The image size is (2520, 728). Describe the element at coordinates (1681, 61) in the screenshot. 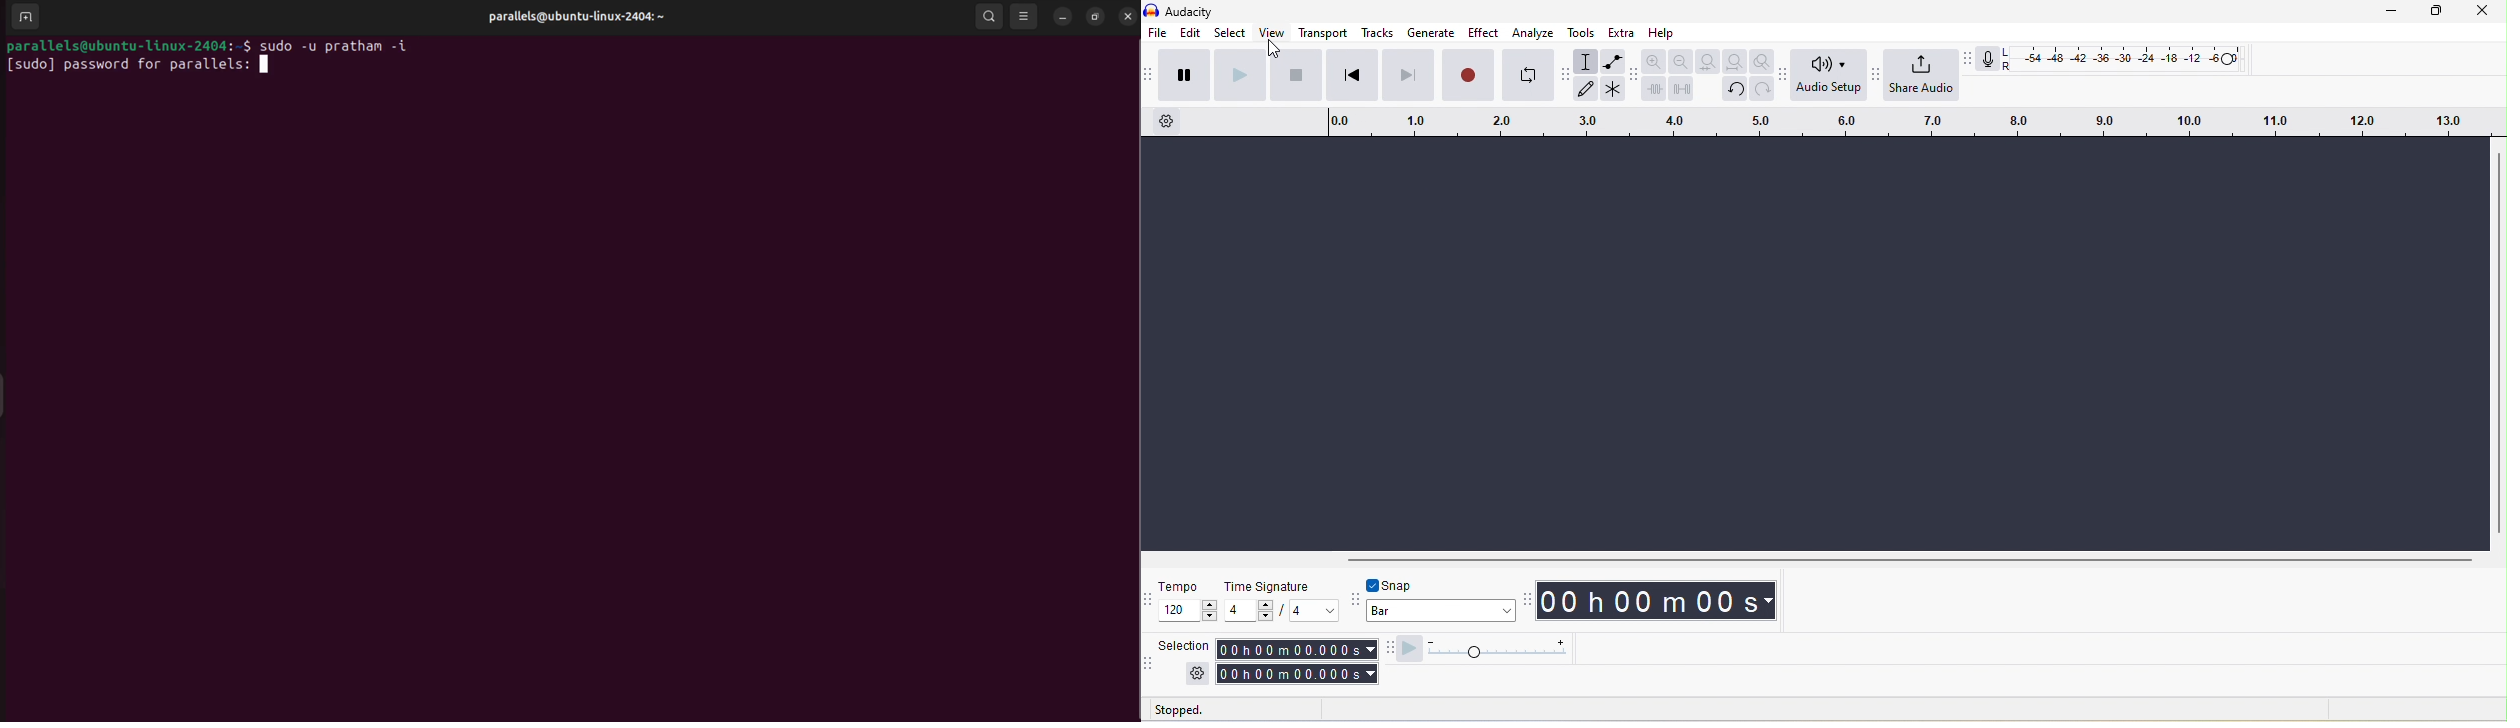

I see `zoom out` at that location.